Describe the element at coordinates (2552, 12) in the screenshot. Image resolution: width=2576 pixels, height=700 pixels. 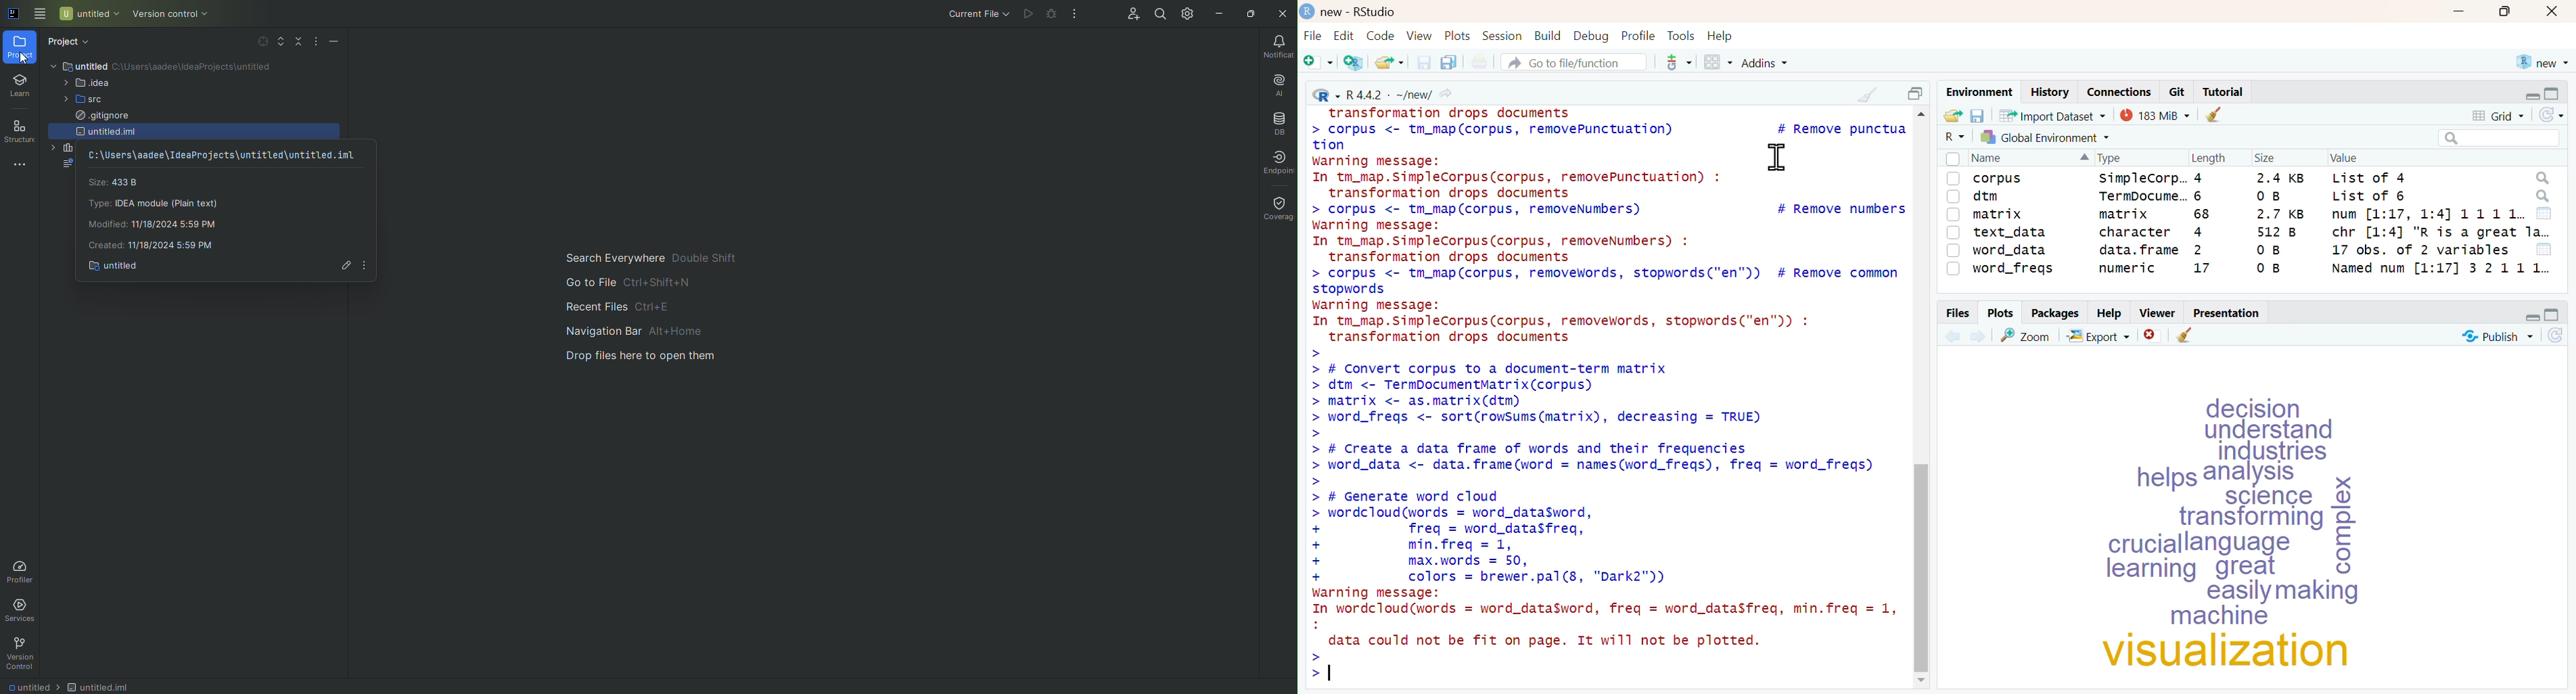
I see `close` at that location.